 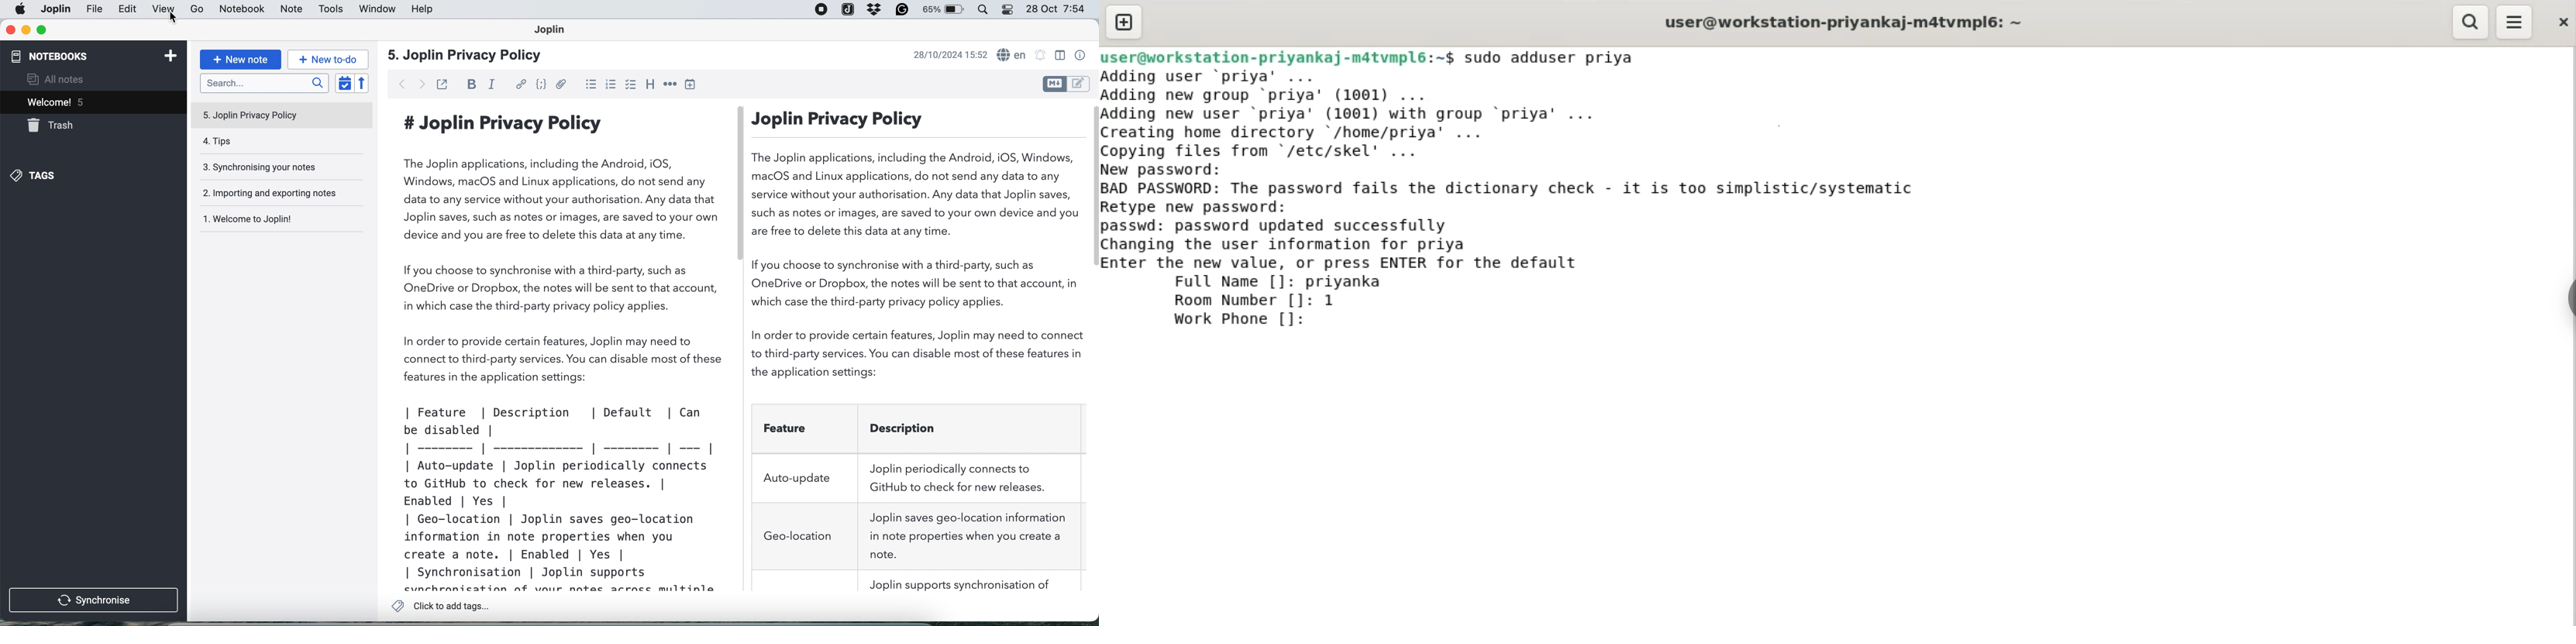 I want to click on  Joplin Privacy Policy The Joplin applications, including the Android, iOS, Windows, macOS and Linux applications, do not send any data to any service without your authorisation. Any data that Joplin saves, such as notes or images, are saved to your own device and you are free to delete this data at any time. If you choose to synchronise with a third-party, such as OneDrive or Dropbox, the notes will be sent to that account, in which case the third-party privacy policy applies. In order to provide certain features, Joplin may need to connect to third-party services. You can disable most of these features in the application settings: Feature Description Joplin periodically connects to Auto-update GitHub to check for new releases. Joplin saves geo-location information Geo-location in note properties when you create a note., so click(x=919, y=350).